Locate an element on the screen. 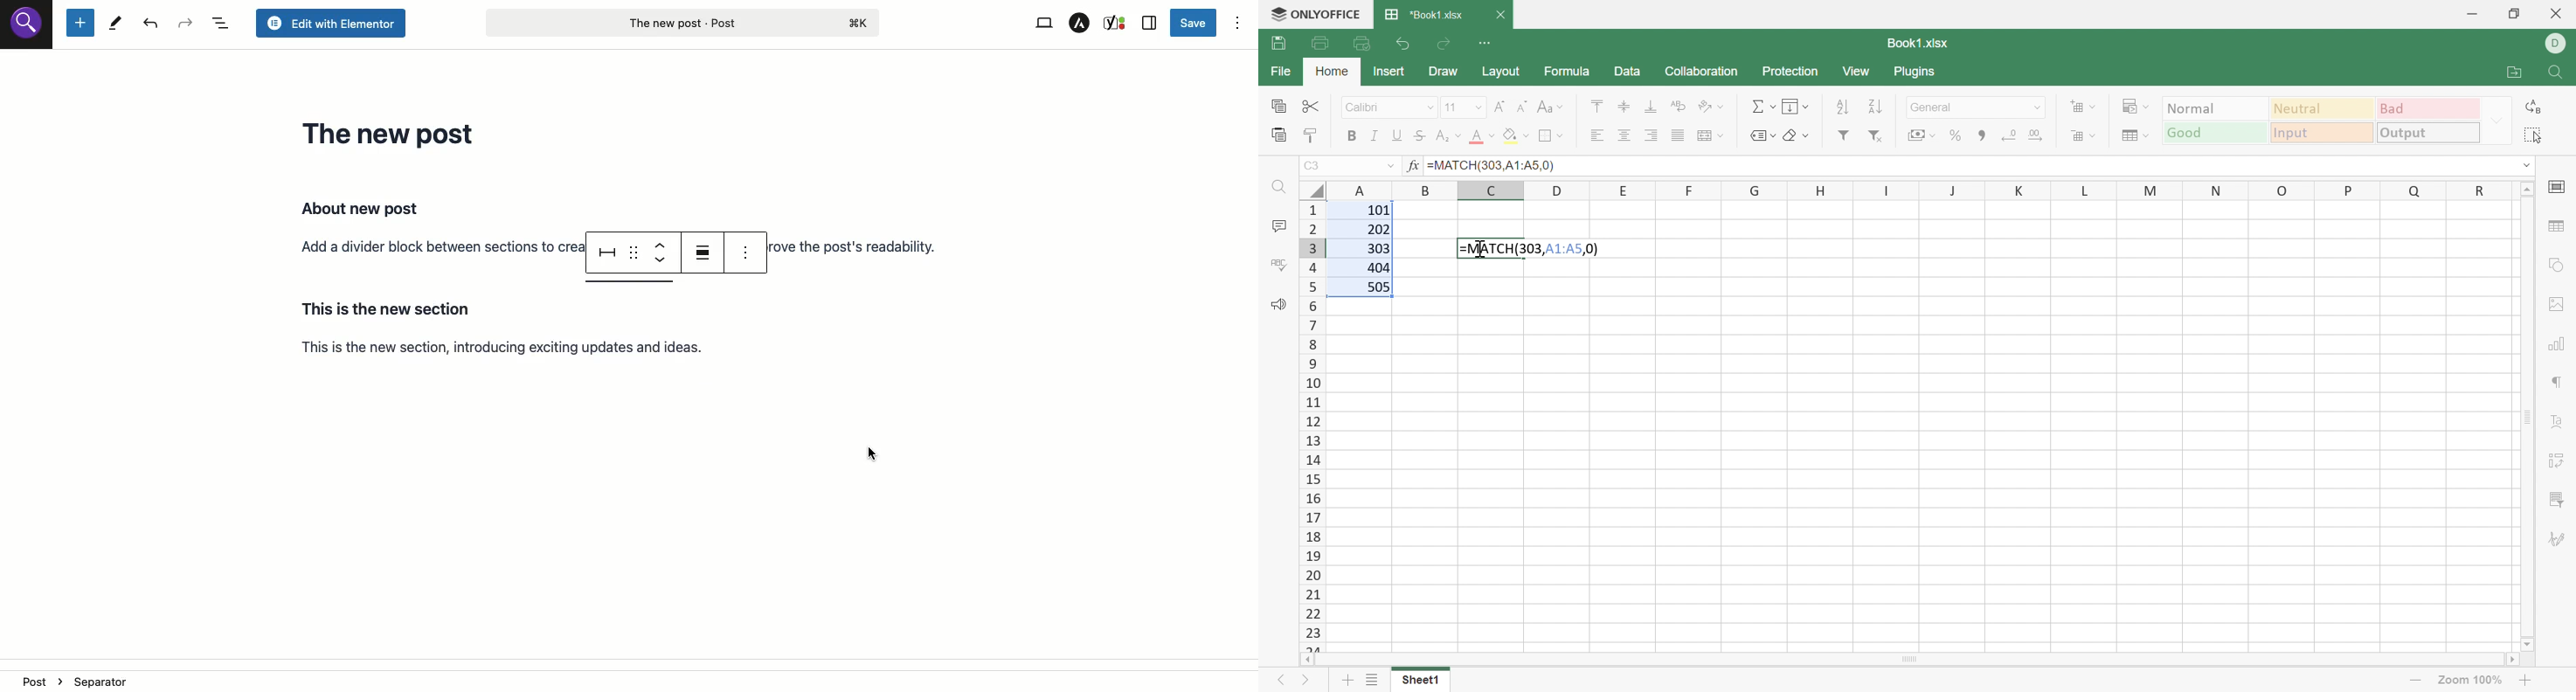 The height and width of the screenshot is (700, 2576). Tools is located at coordinates (115, 24).